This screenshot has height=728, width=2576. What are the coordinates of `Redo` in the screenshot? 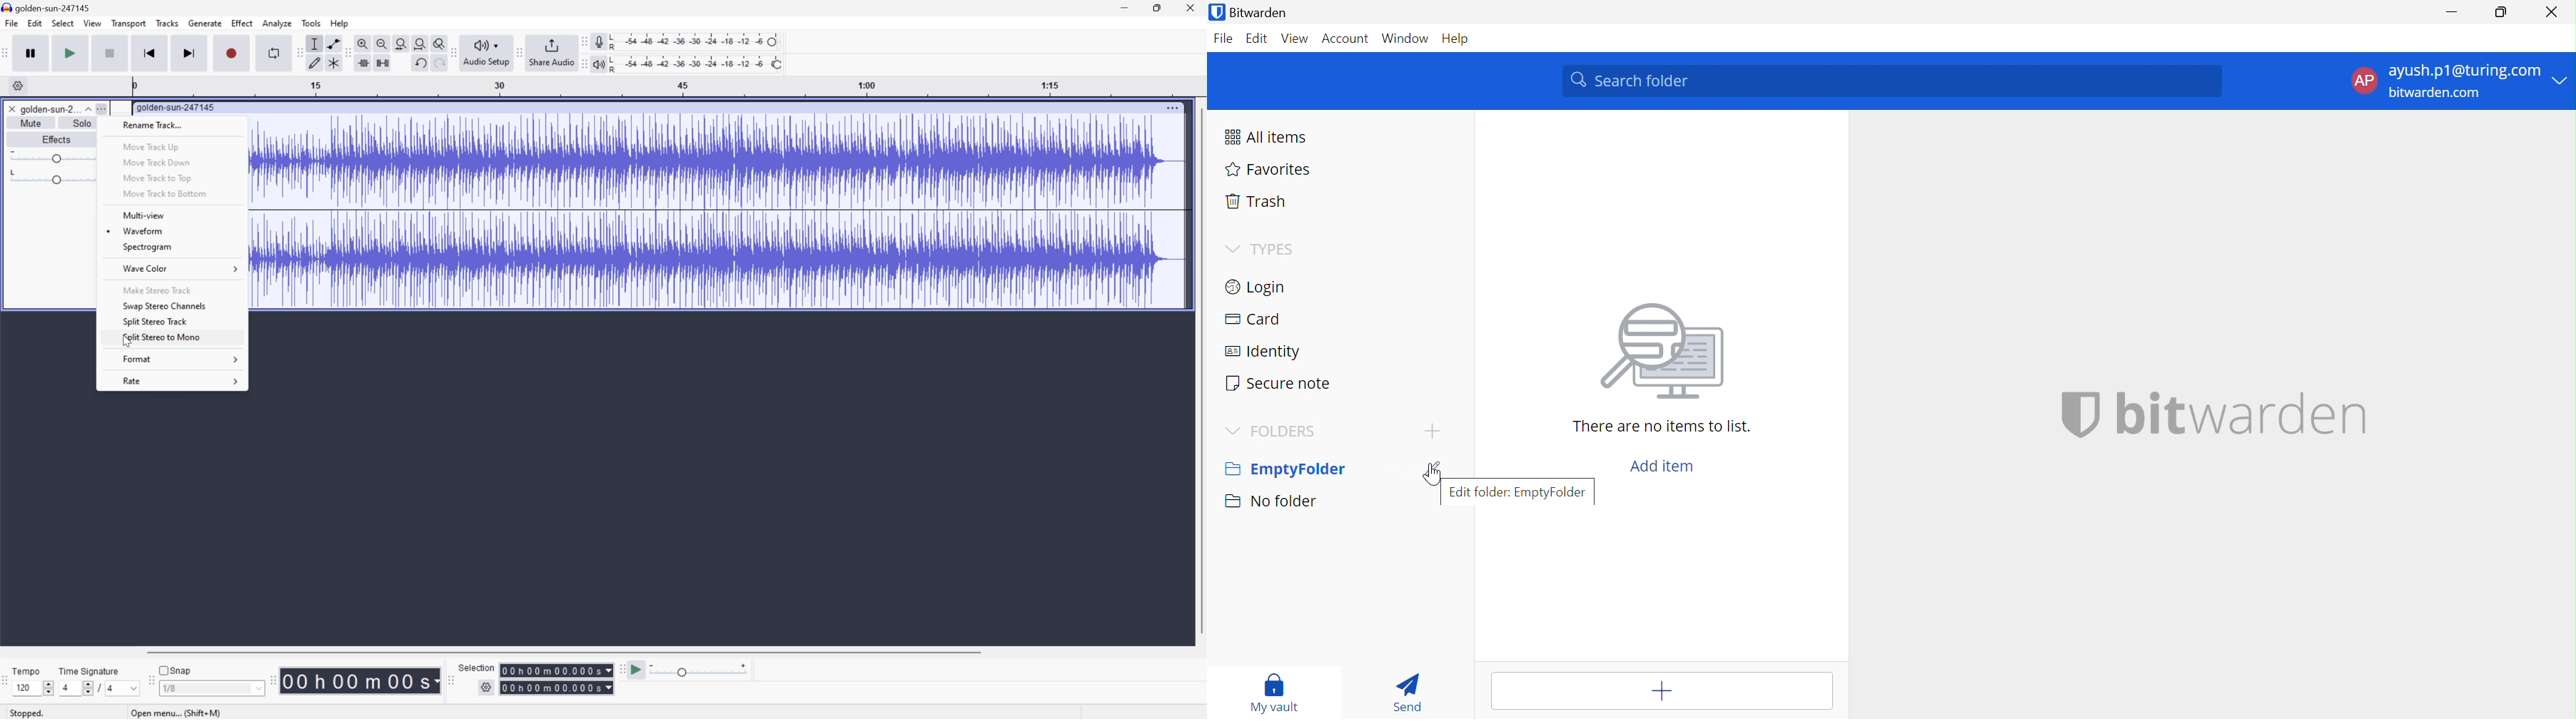 It's located at (440, 63).